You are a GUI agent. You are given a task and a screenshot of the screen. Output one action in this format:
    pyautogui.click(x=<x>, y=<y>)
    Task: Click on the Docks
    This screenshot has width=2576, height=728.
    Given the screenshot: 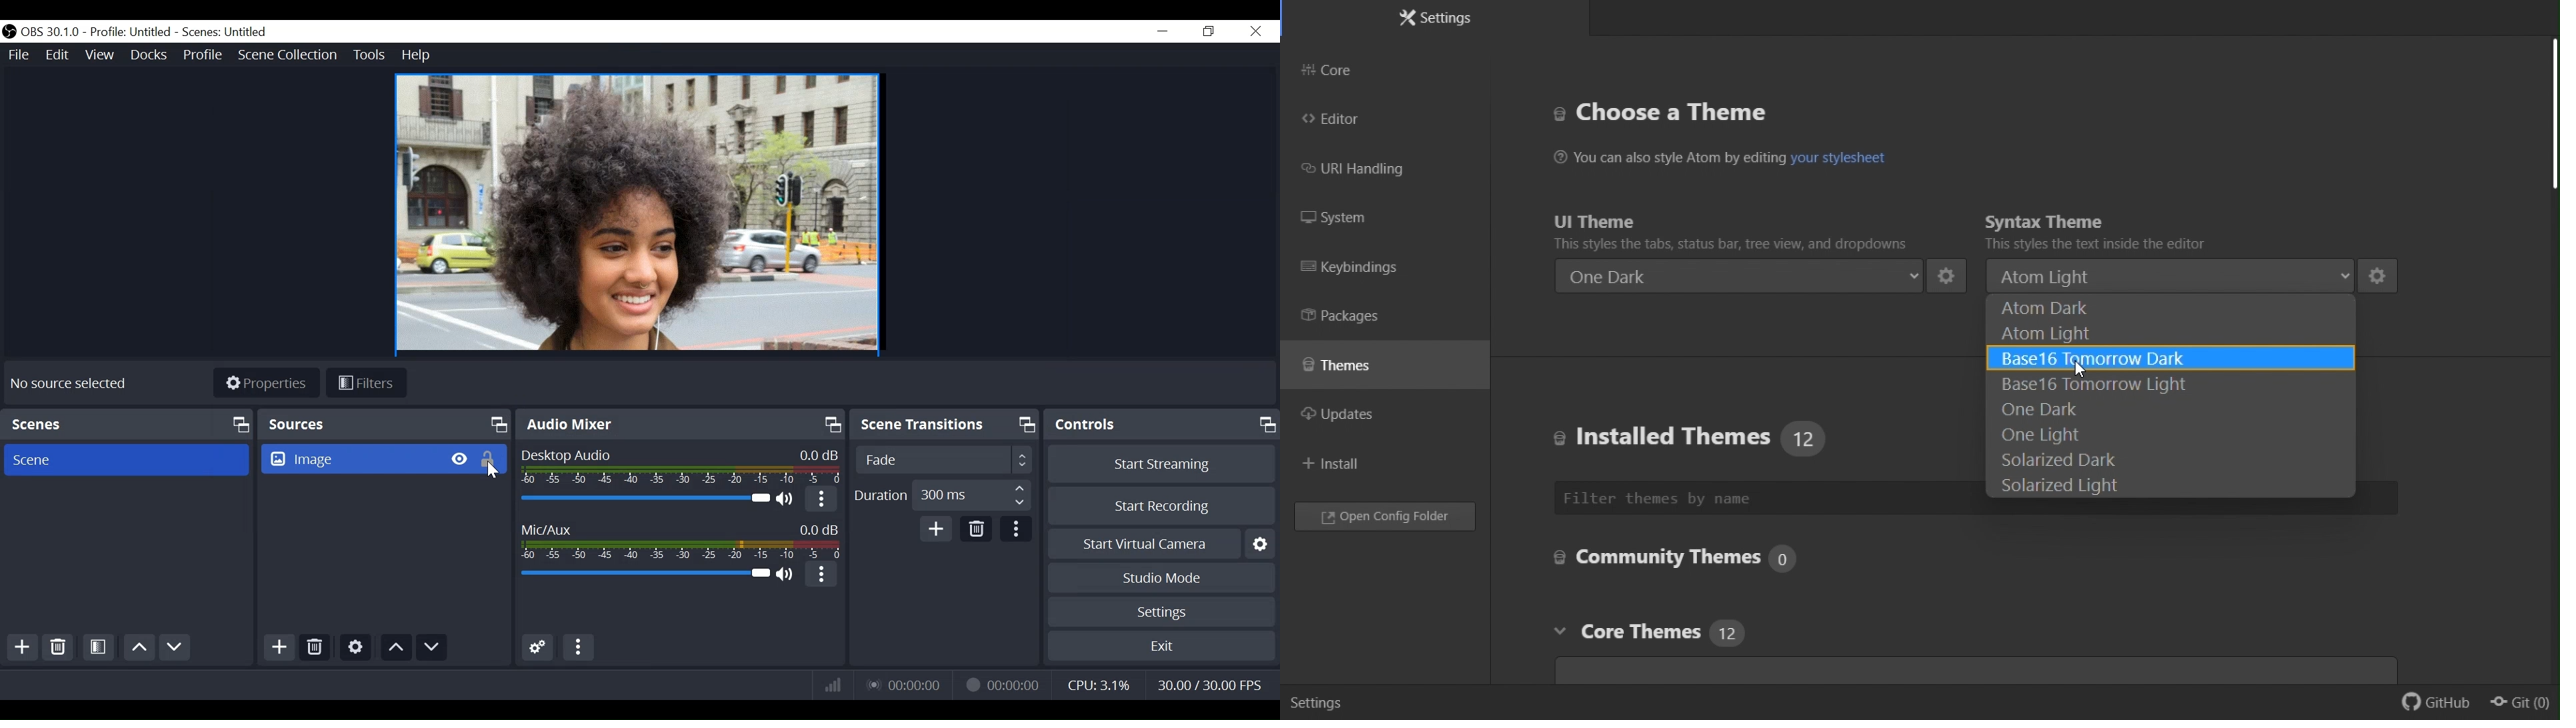 What is the action you would take?
    pyautogui.click(x=147, y=53)
    